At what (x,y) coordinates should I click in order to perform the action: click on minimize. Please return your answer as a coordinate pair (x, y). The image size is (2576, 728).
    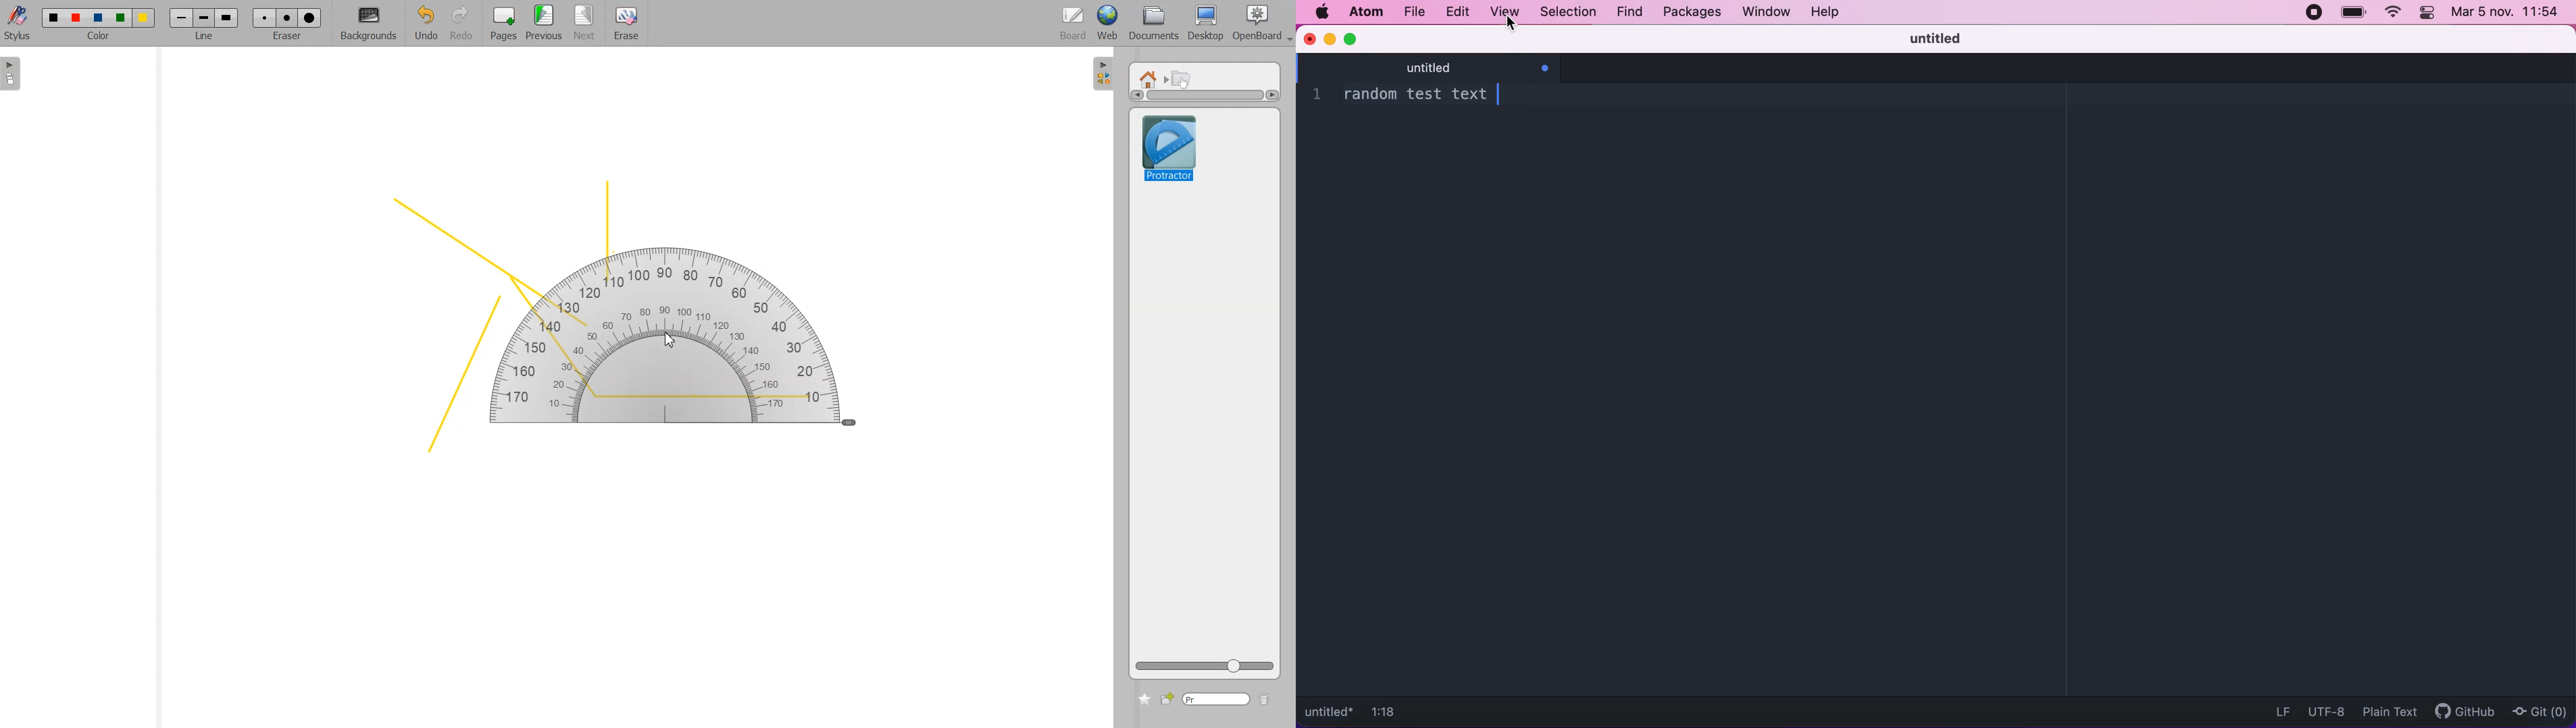
    Looking at the image, I should click on (1329, 38).